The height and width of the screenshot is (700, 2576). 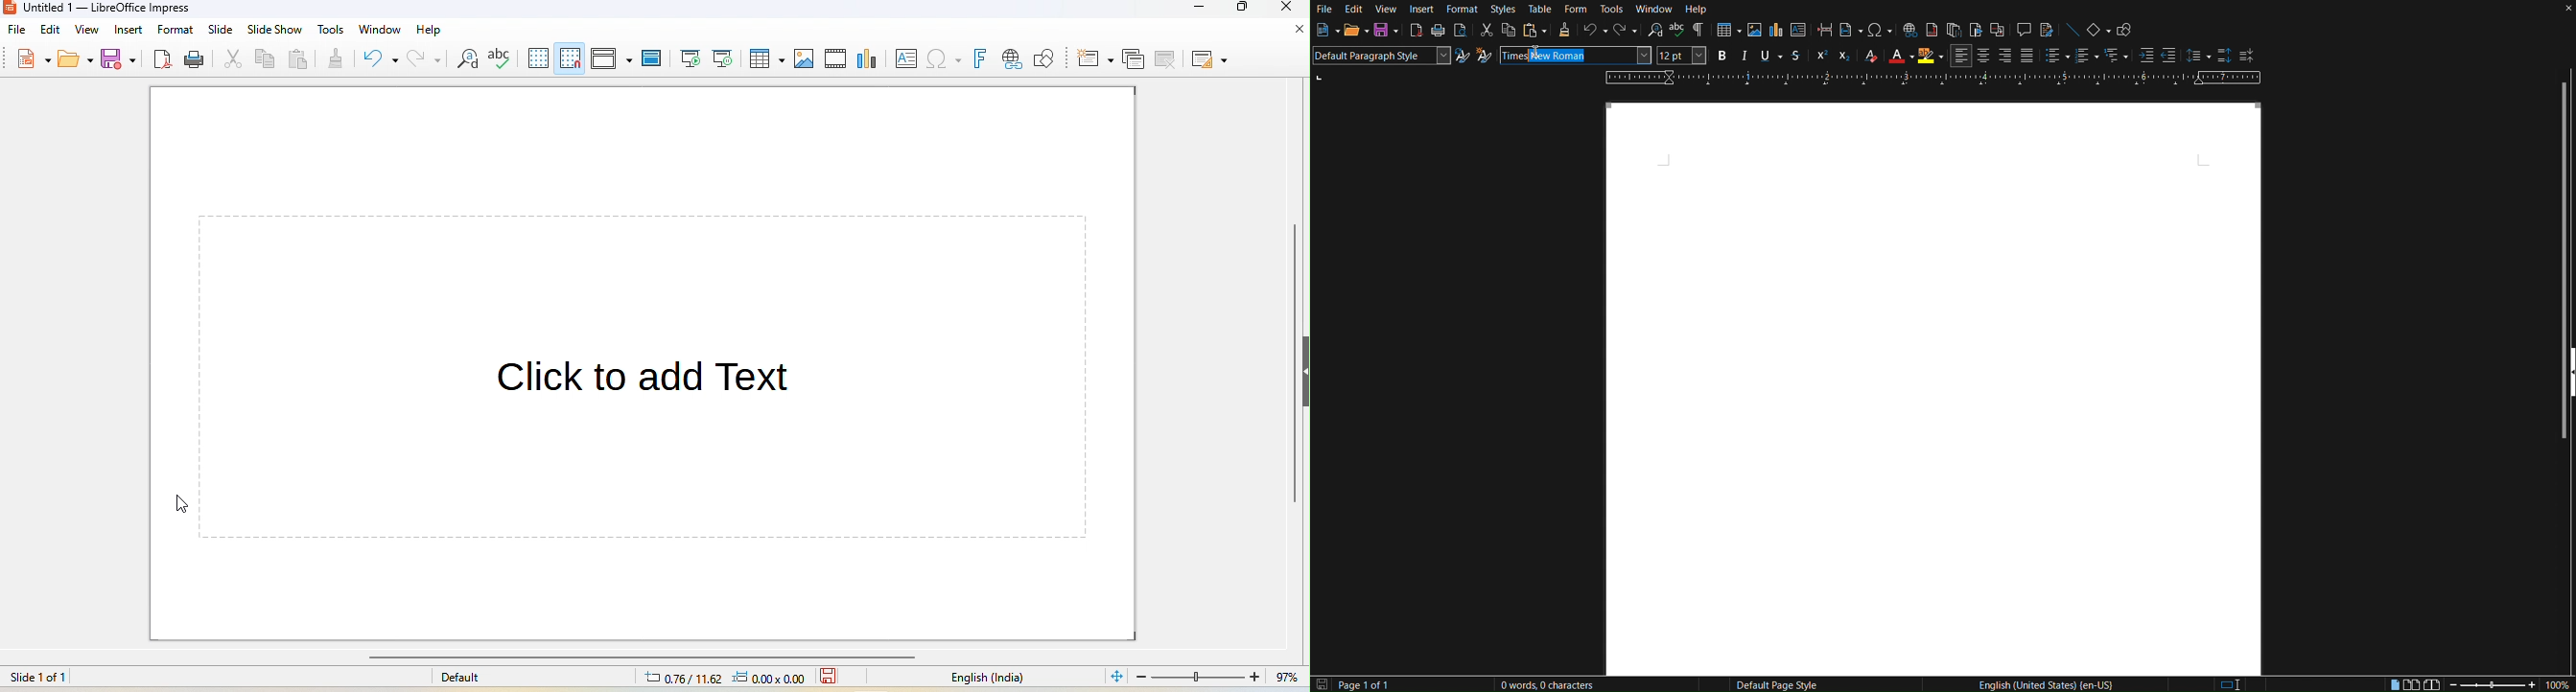 What do you see at coordinates (1422, 9) in the screenshot?
I see `Insert` at bounding box center [1422, 9].